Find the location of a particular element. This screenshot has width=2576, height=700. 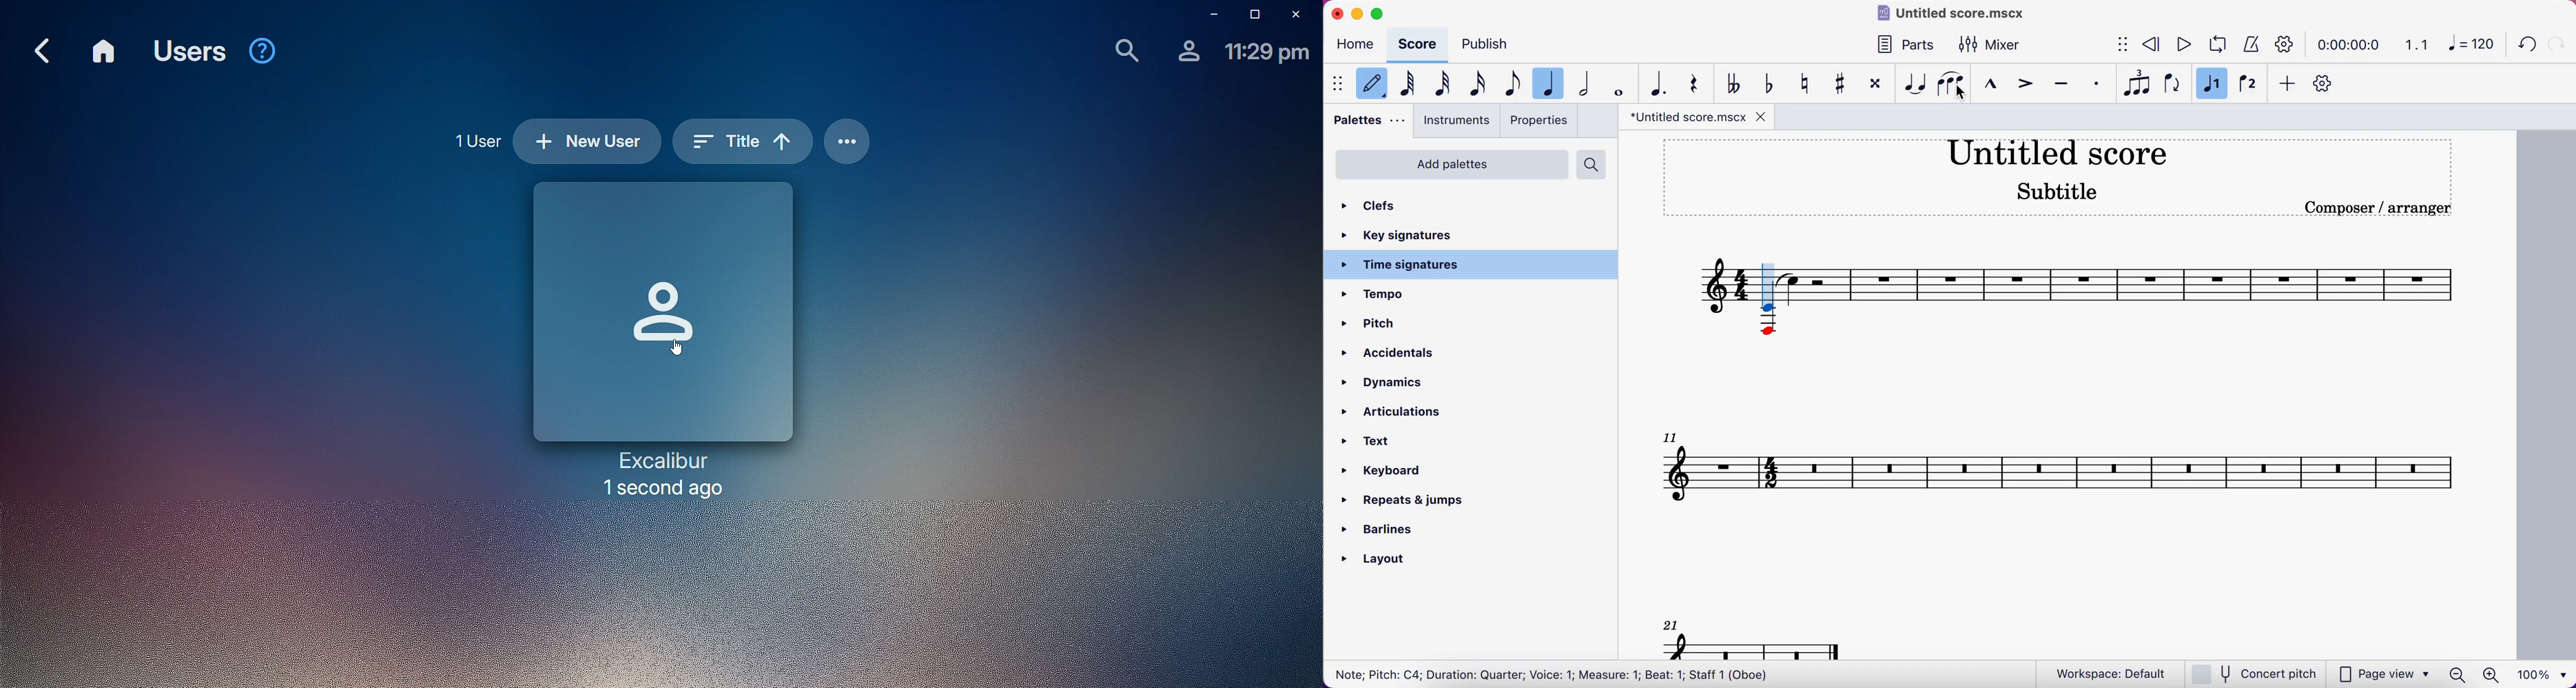

dynamics is located at coordinates (1388, 384).